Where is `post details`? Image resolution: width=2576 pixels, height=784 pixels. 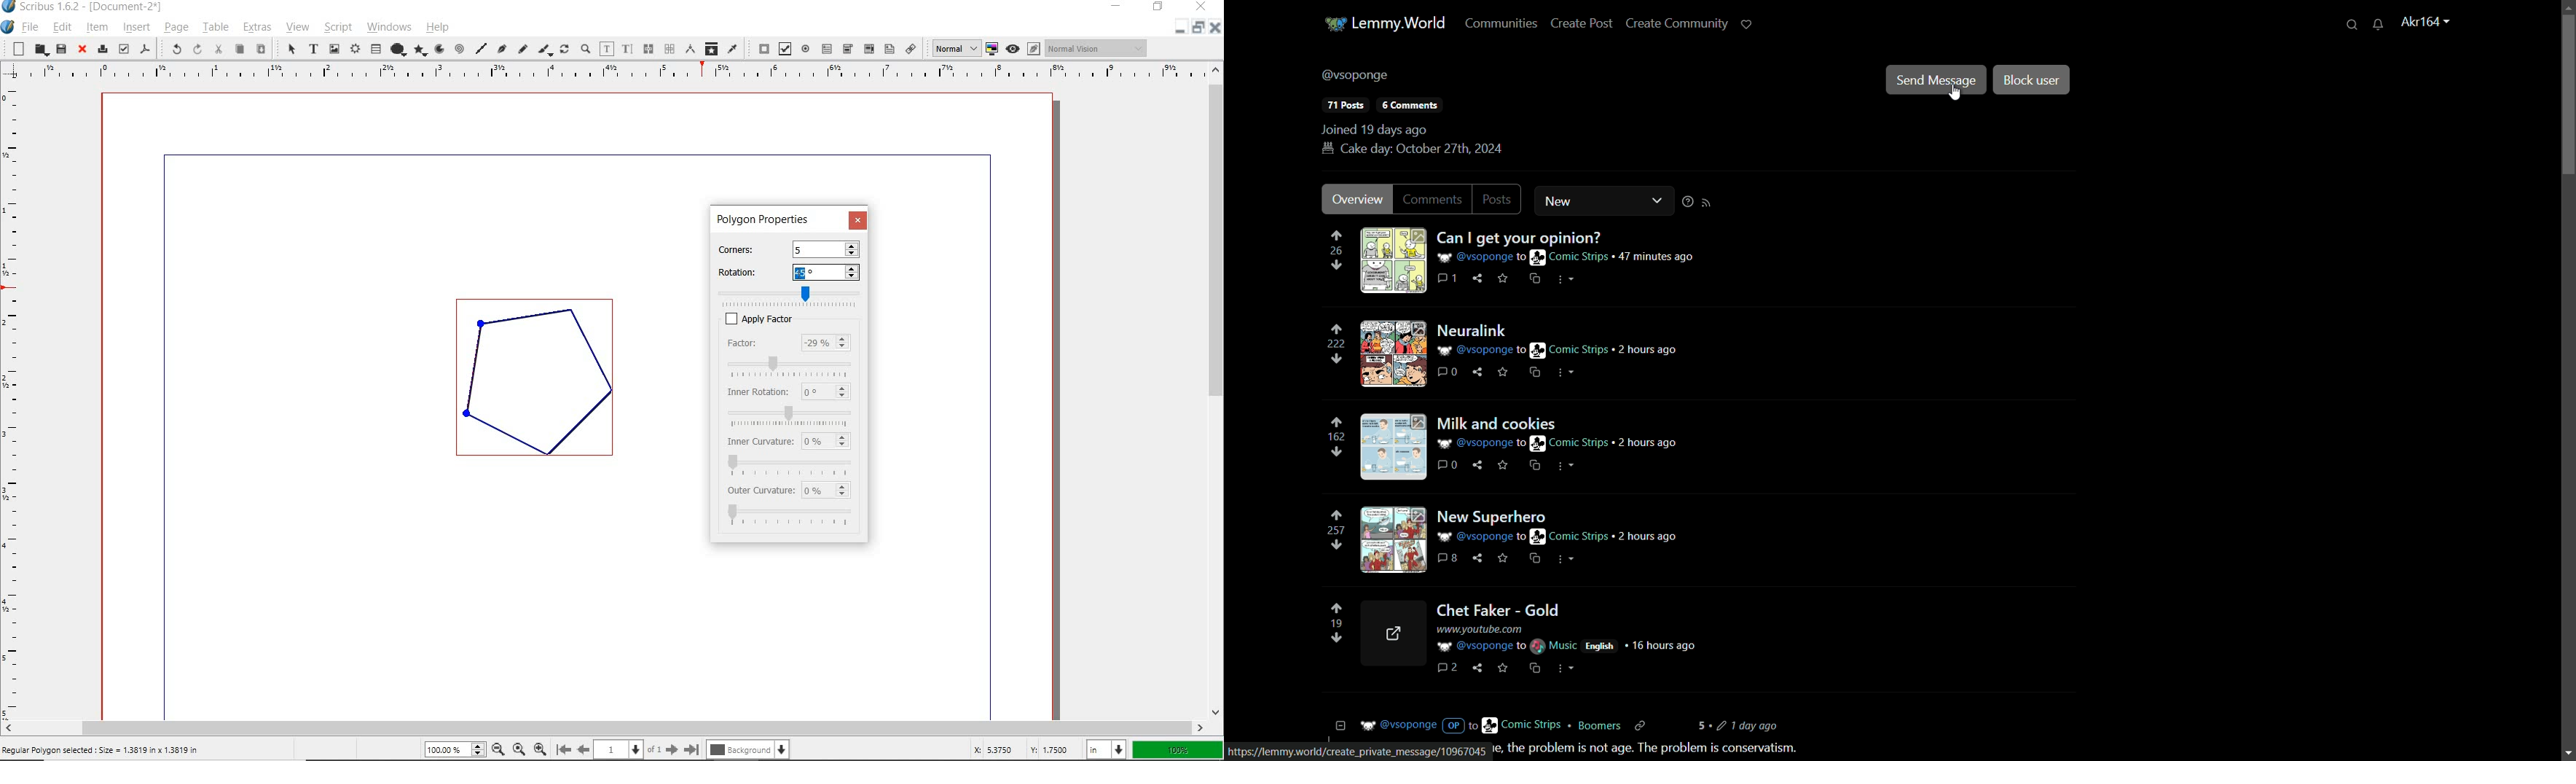
post details is located at coordinates (1619, 638).